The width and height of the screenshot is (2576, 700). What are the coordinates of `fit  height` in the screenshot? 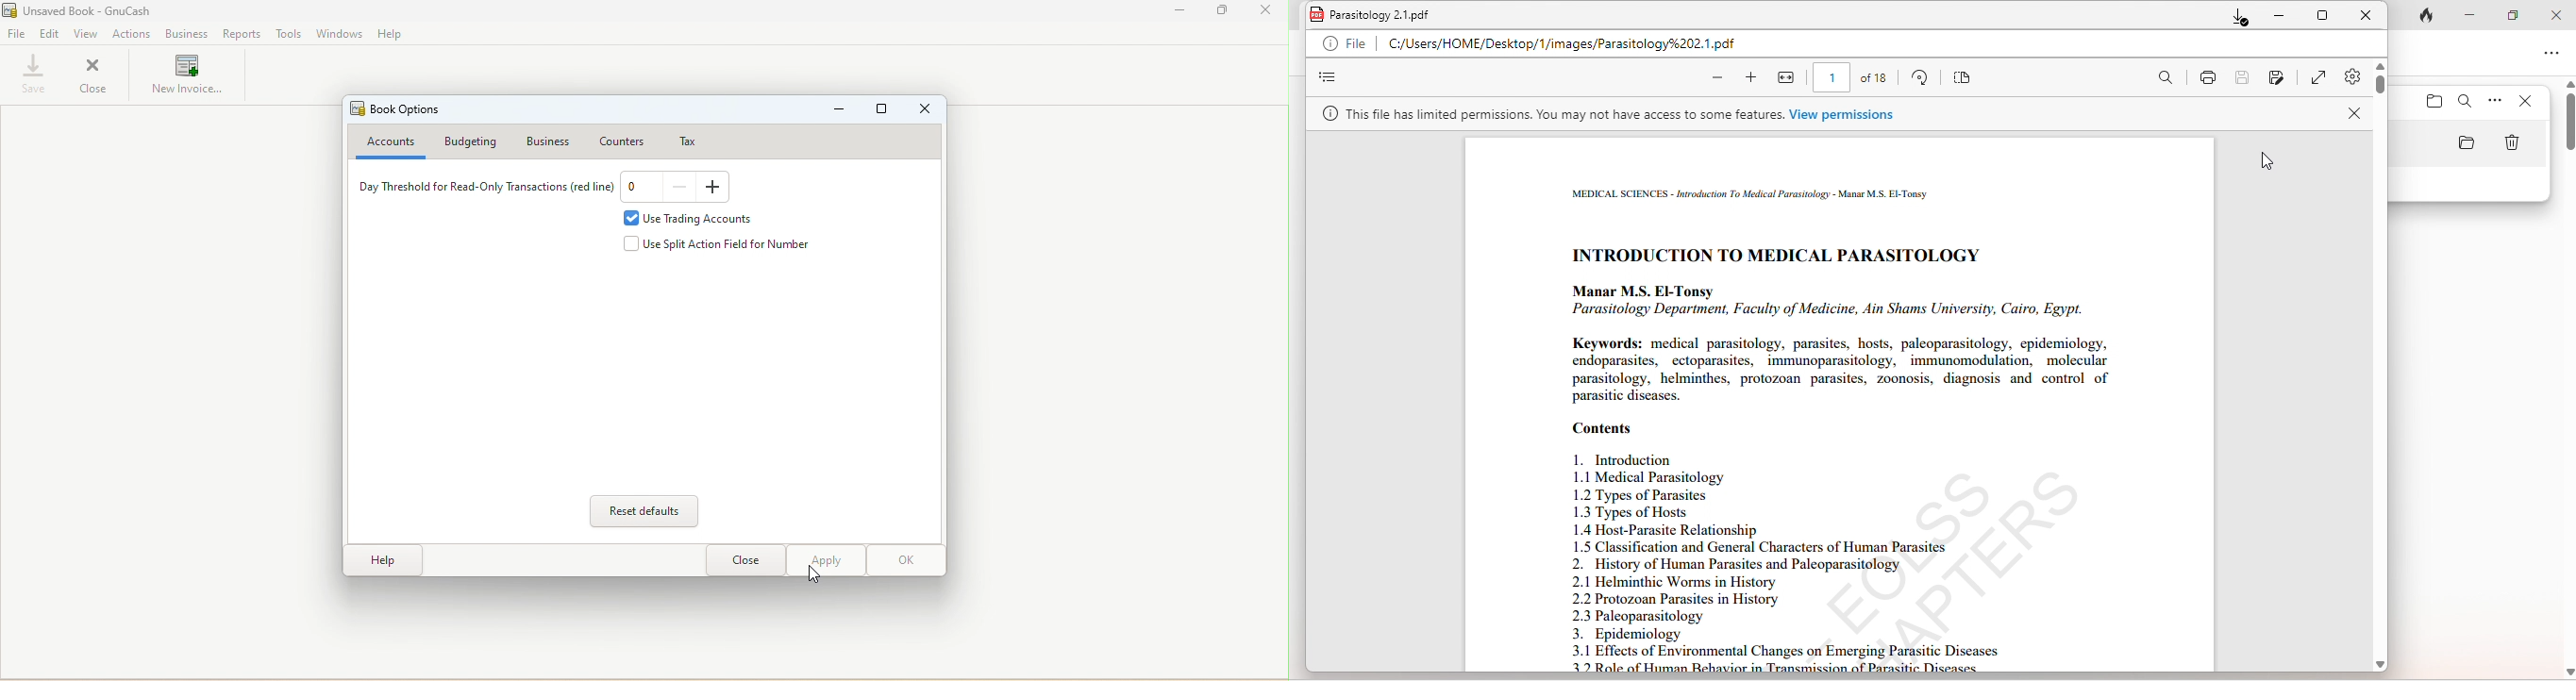 It's located at (1785, 79).